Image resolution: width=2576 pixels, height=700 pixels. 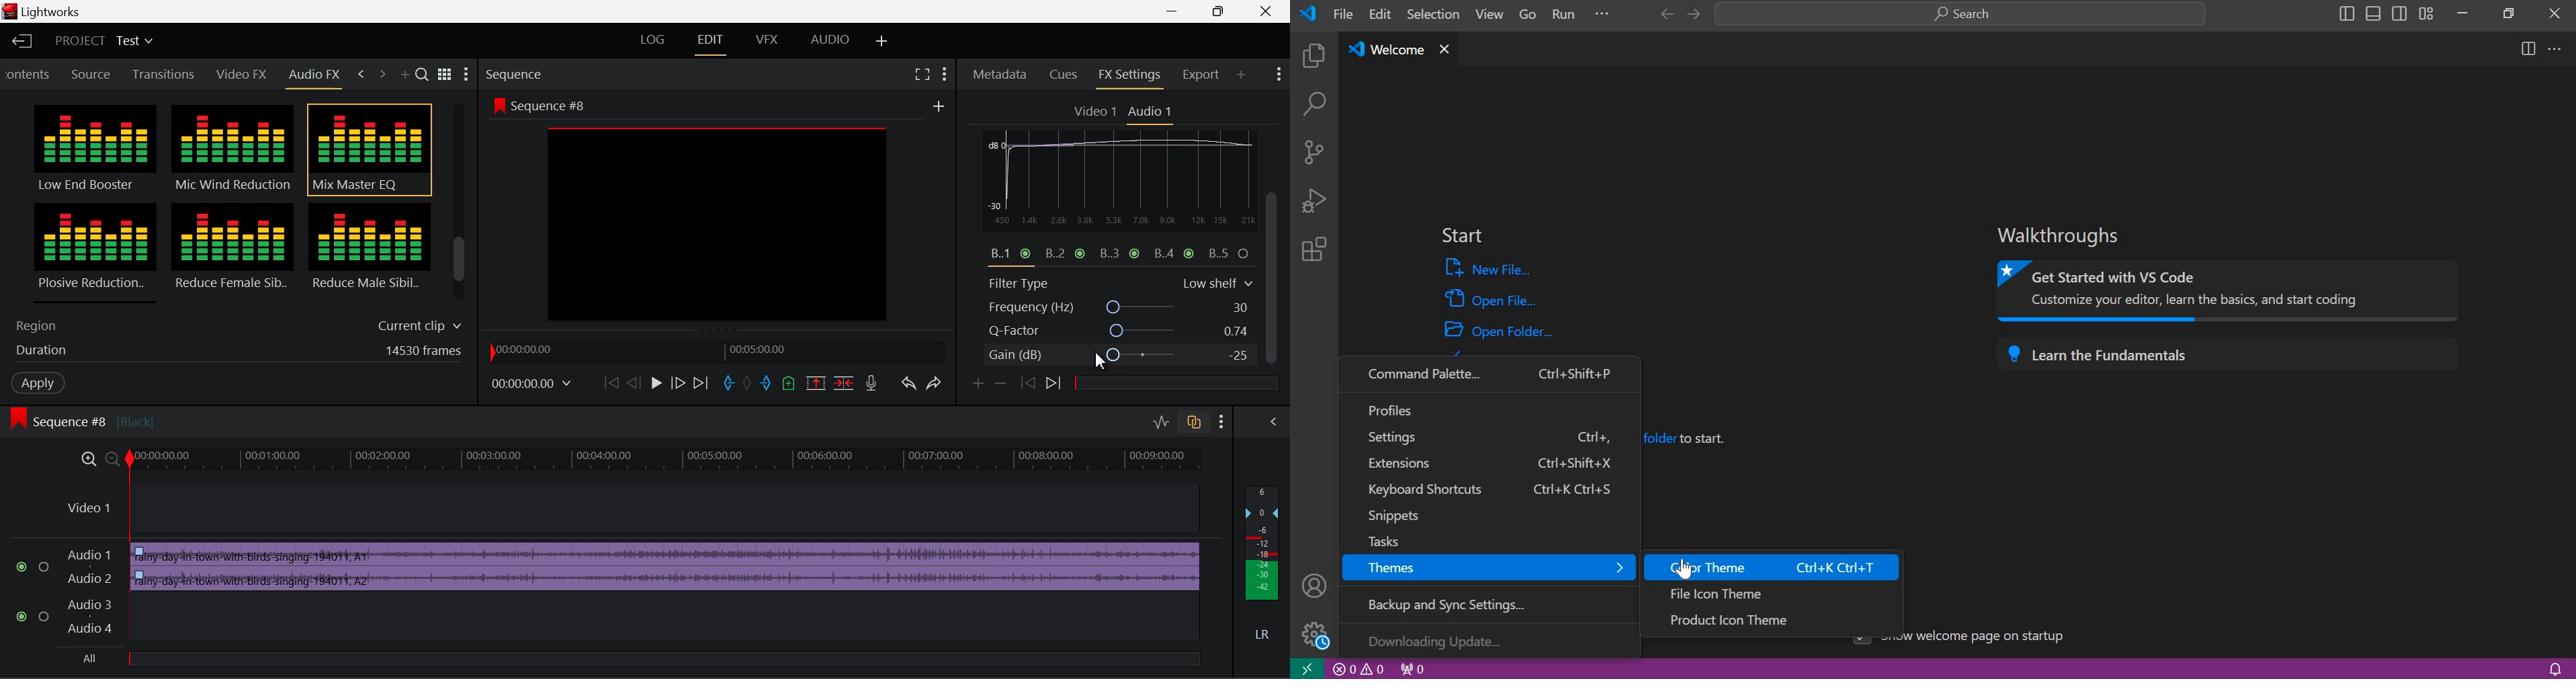 I want to click on Add Panel, so click(x=406, y=76).